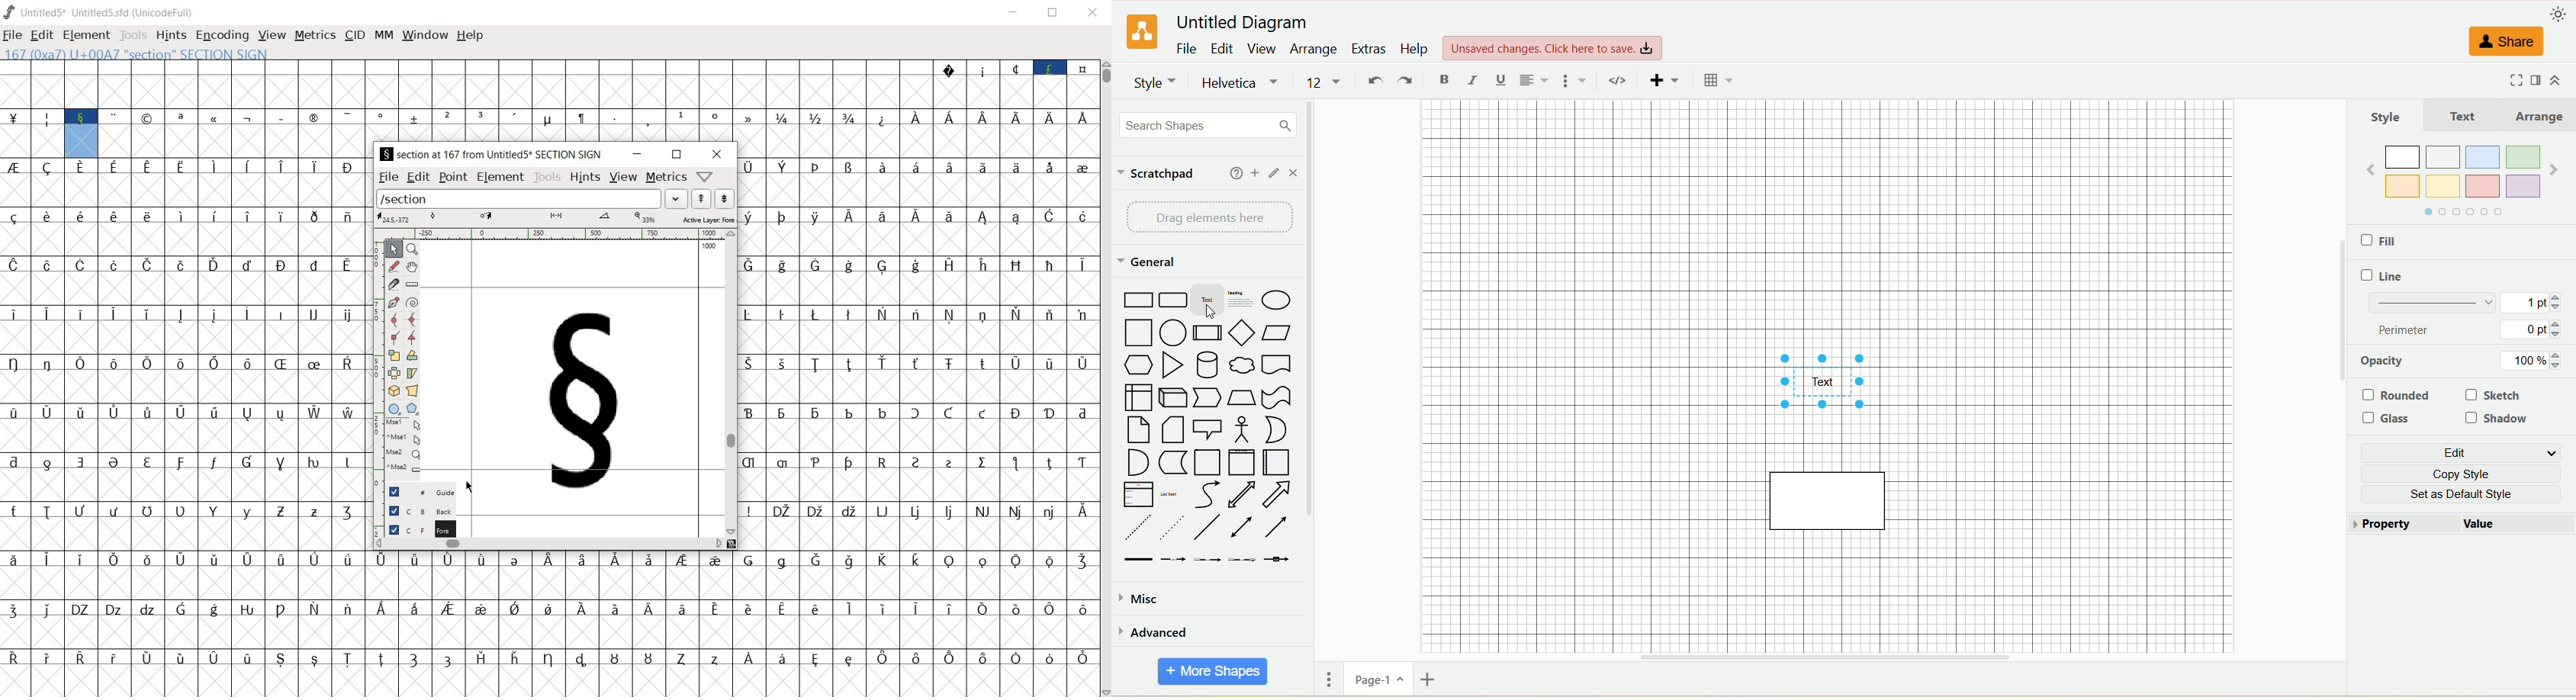 This screenshot has height=700, width=2576. Describe the element at coordinates (171, 36) in the screenshot. I see `HINTS` at that location.